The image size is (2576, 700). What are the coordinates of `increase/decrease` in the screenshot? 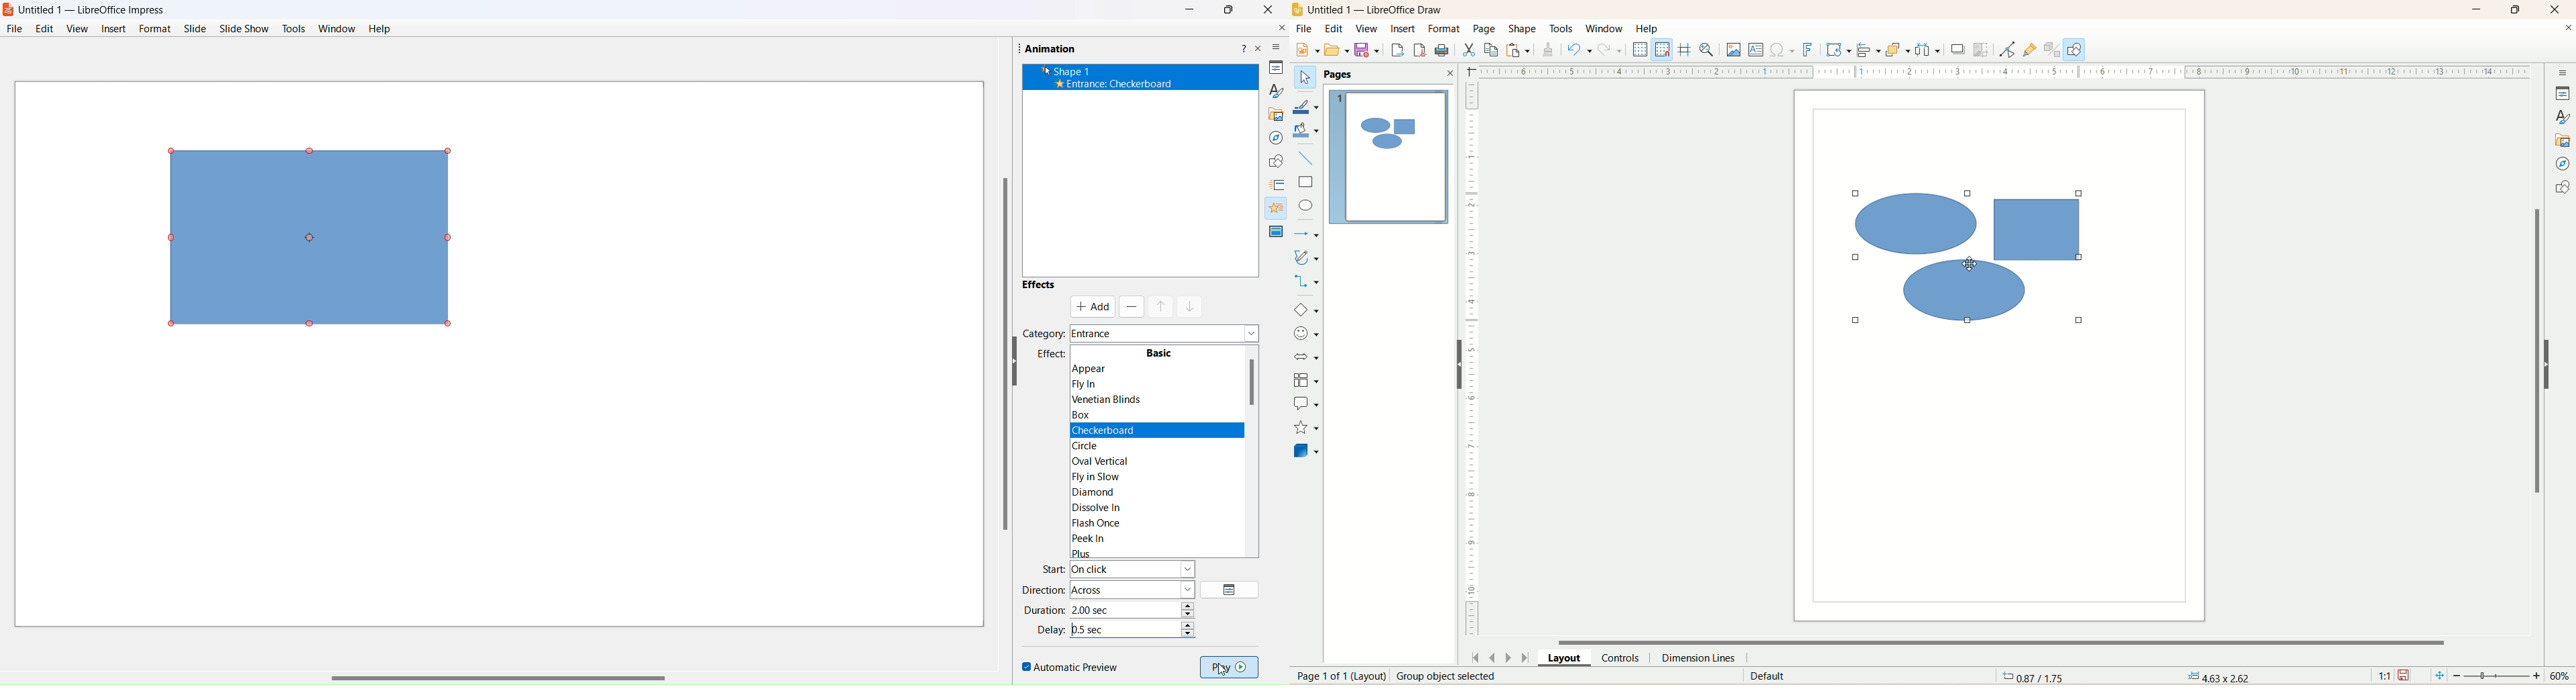 It's located at (1190, 608).